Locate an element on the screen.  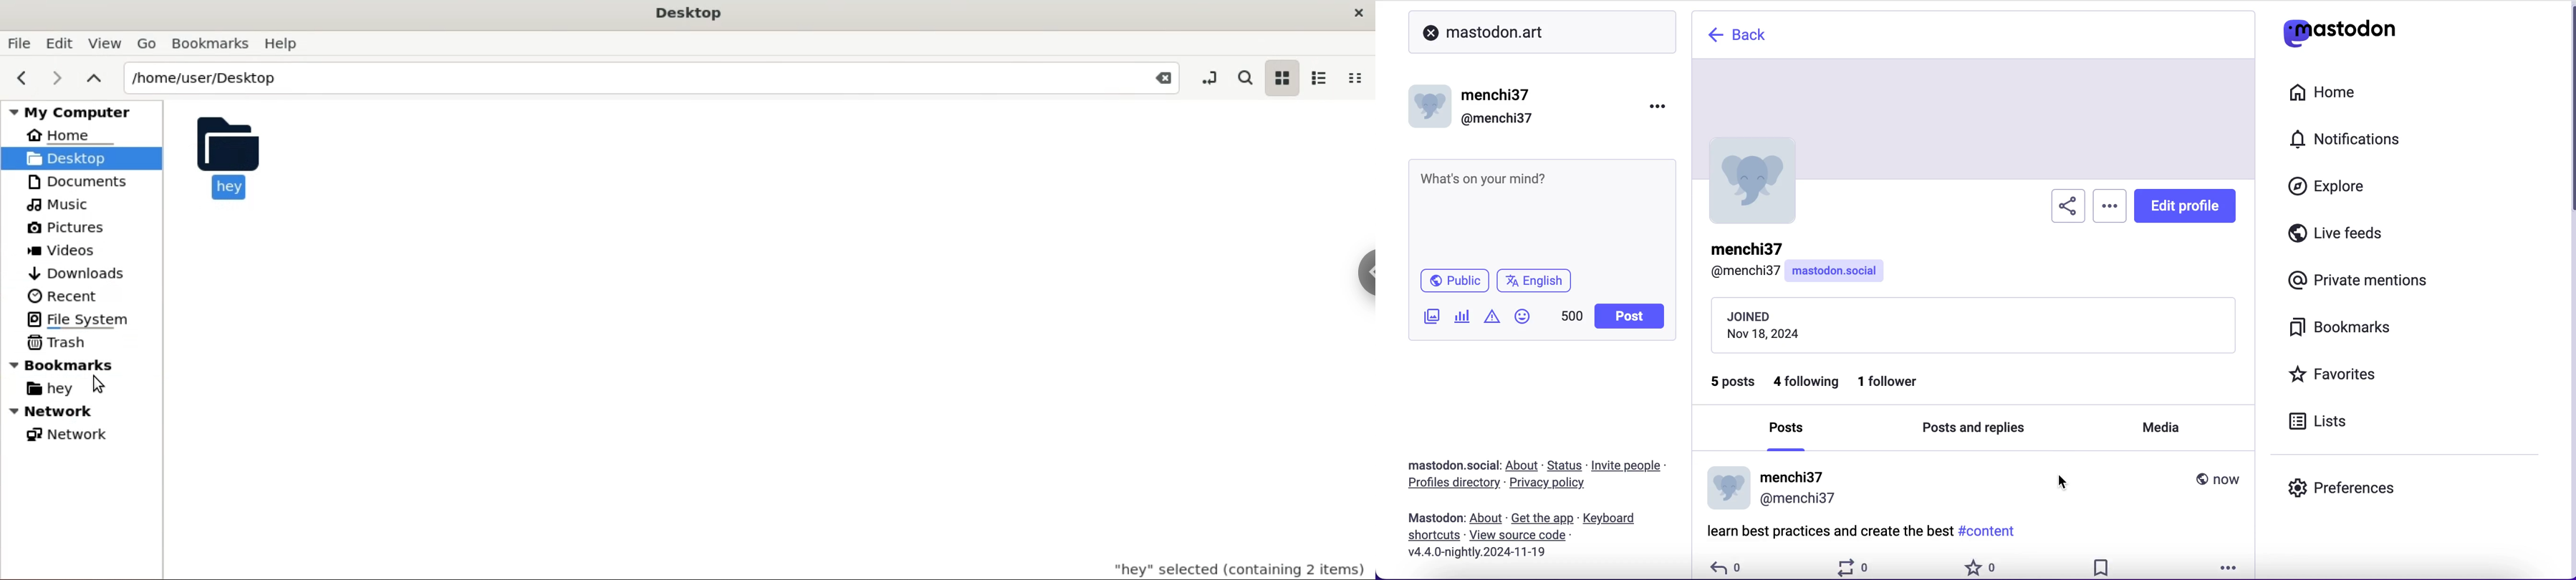
user logo is located at coordinates (1759, 185).